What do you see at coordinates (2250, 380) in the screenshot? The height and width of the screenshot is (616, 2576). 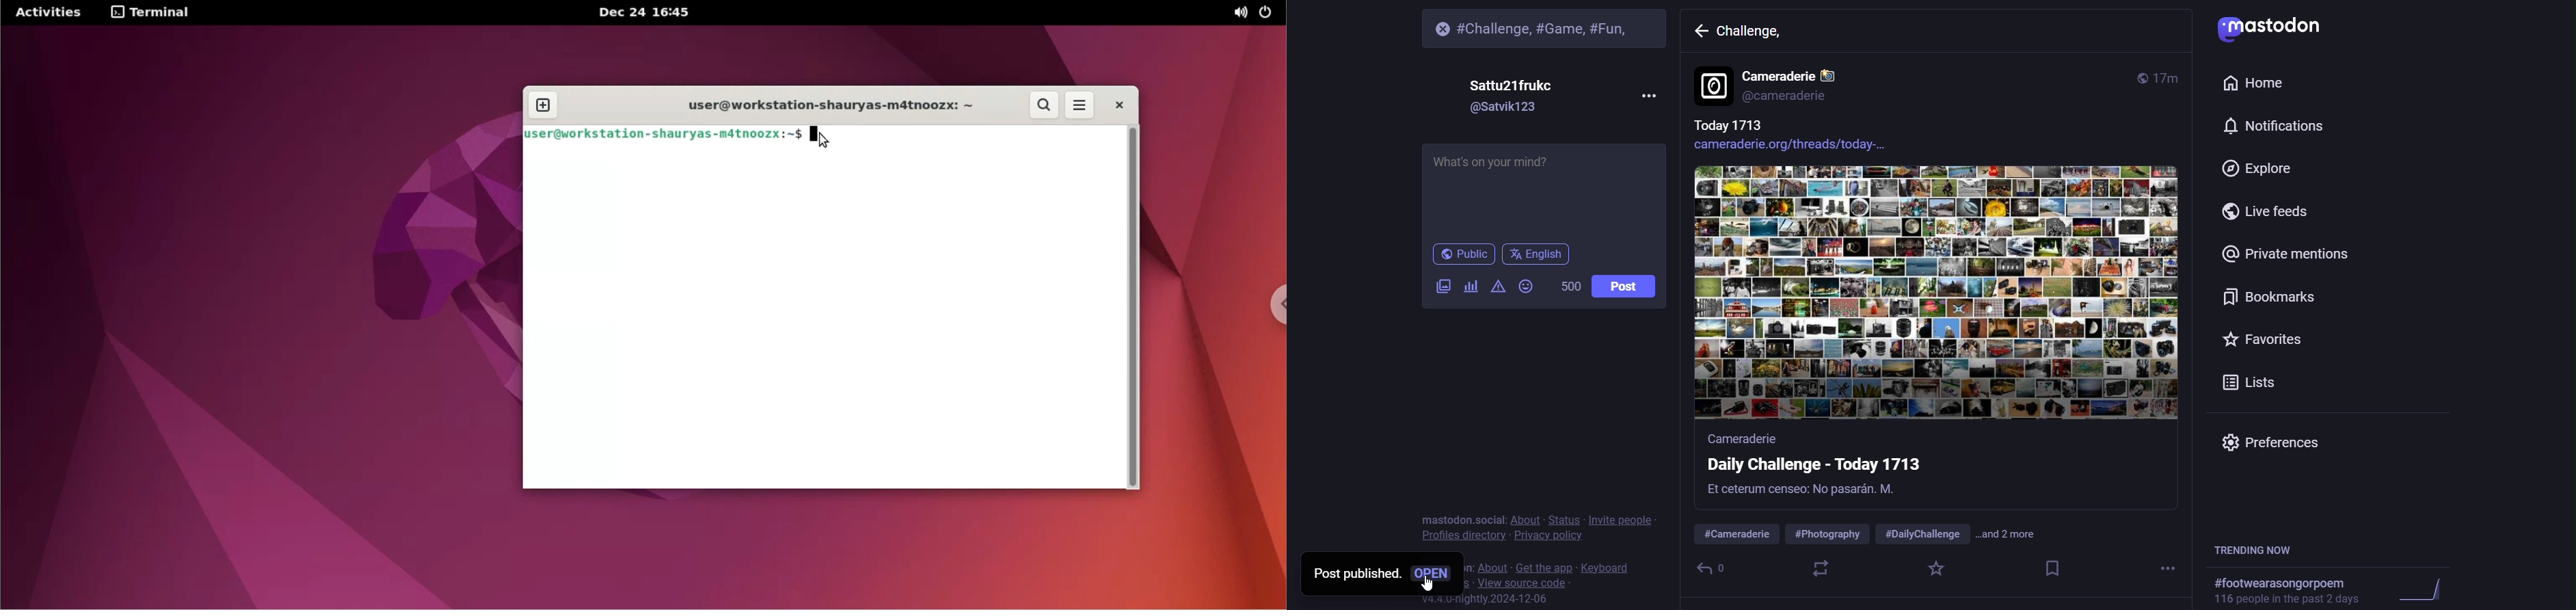 I see `lists` at bounding box center [2250, 380].